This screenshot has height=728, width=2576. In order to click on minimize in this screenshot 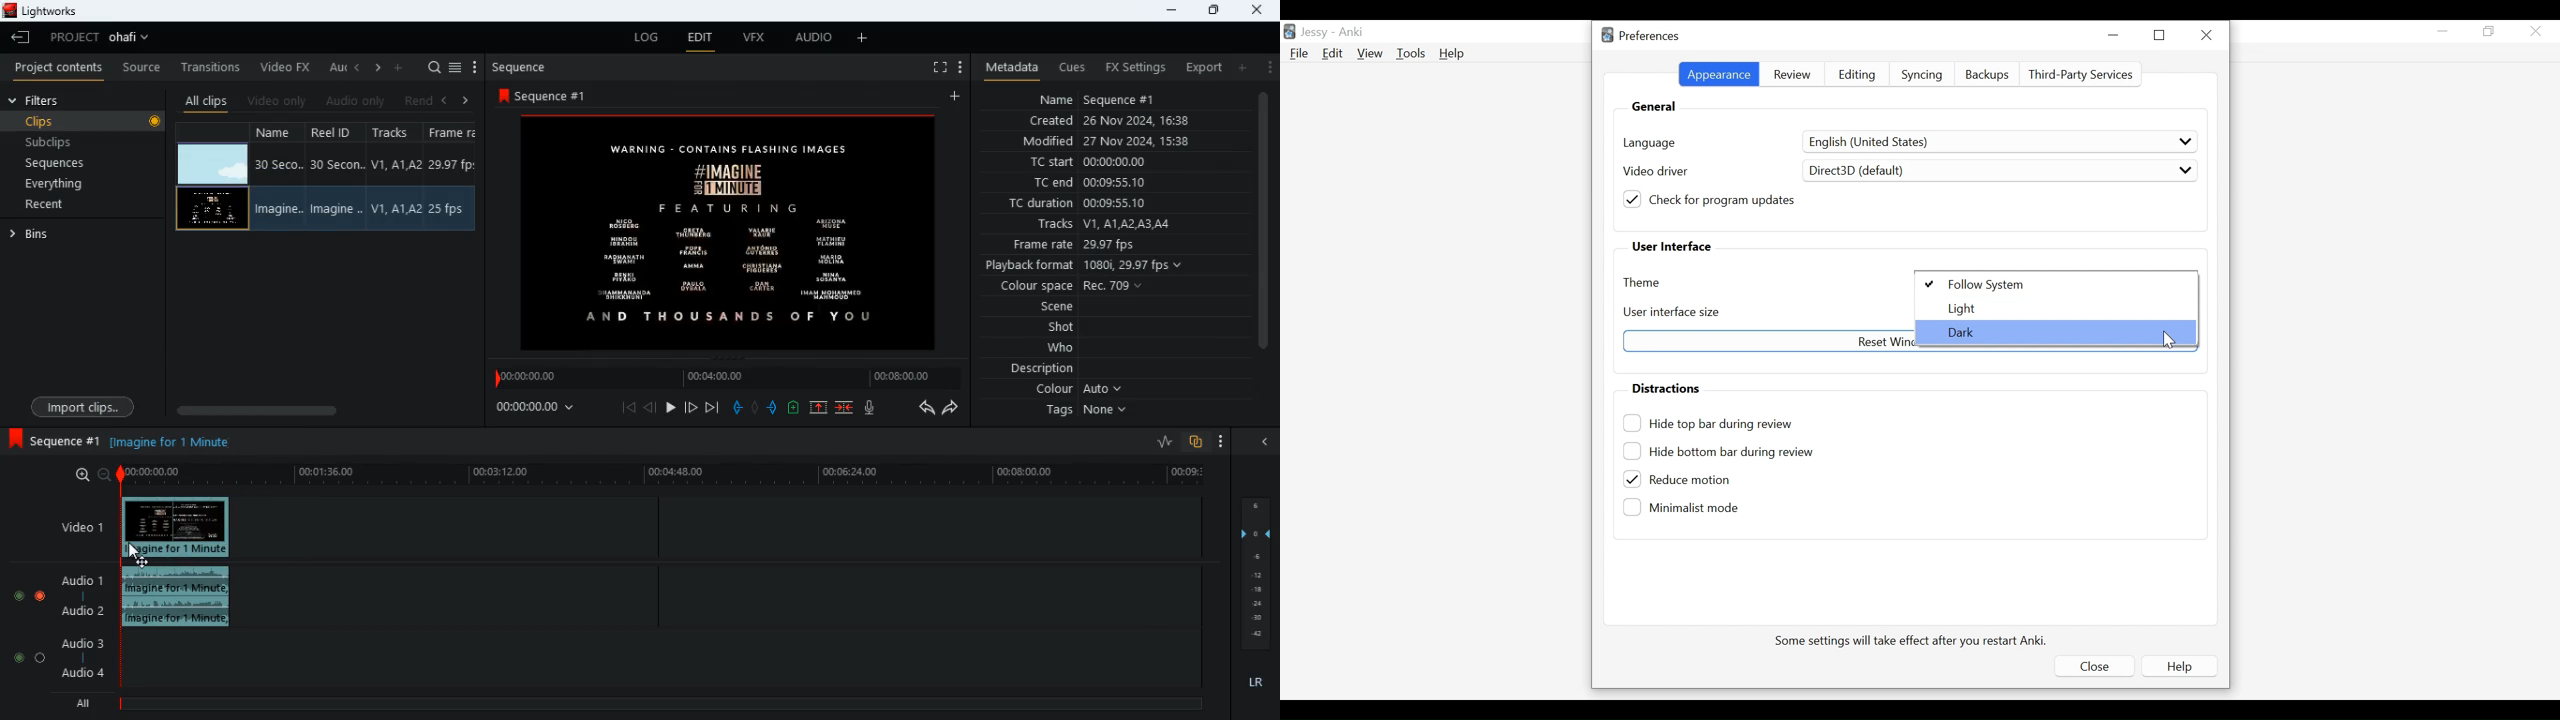, I will do `click(1167, 10)`.